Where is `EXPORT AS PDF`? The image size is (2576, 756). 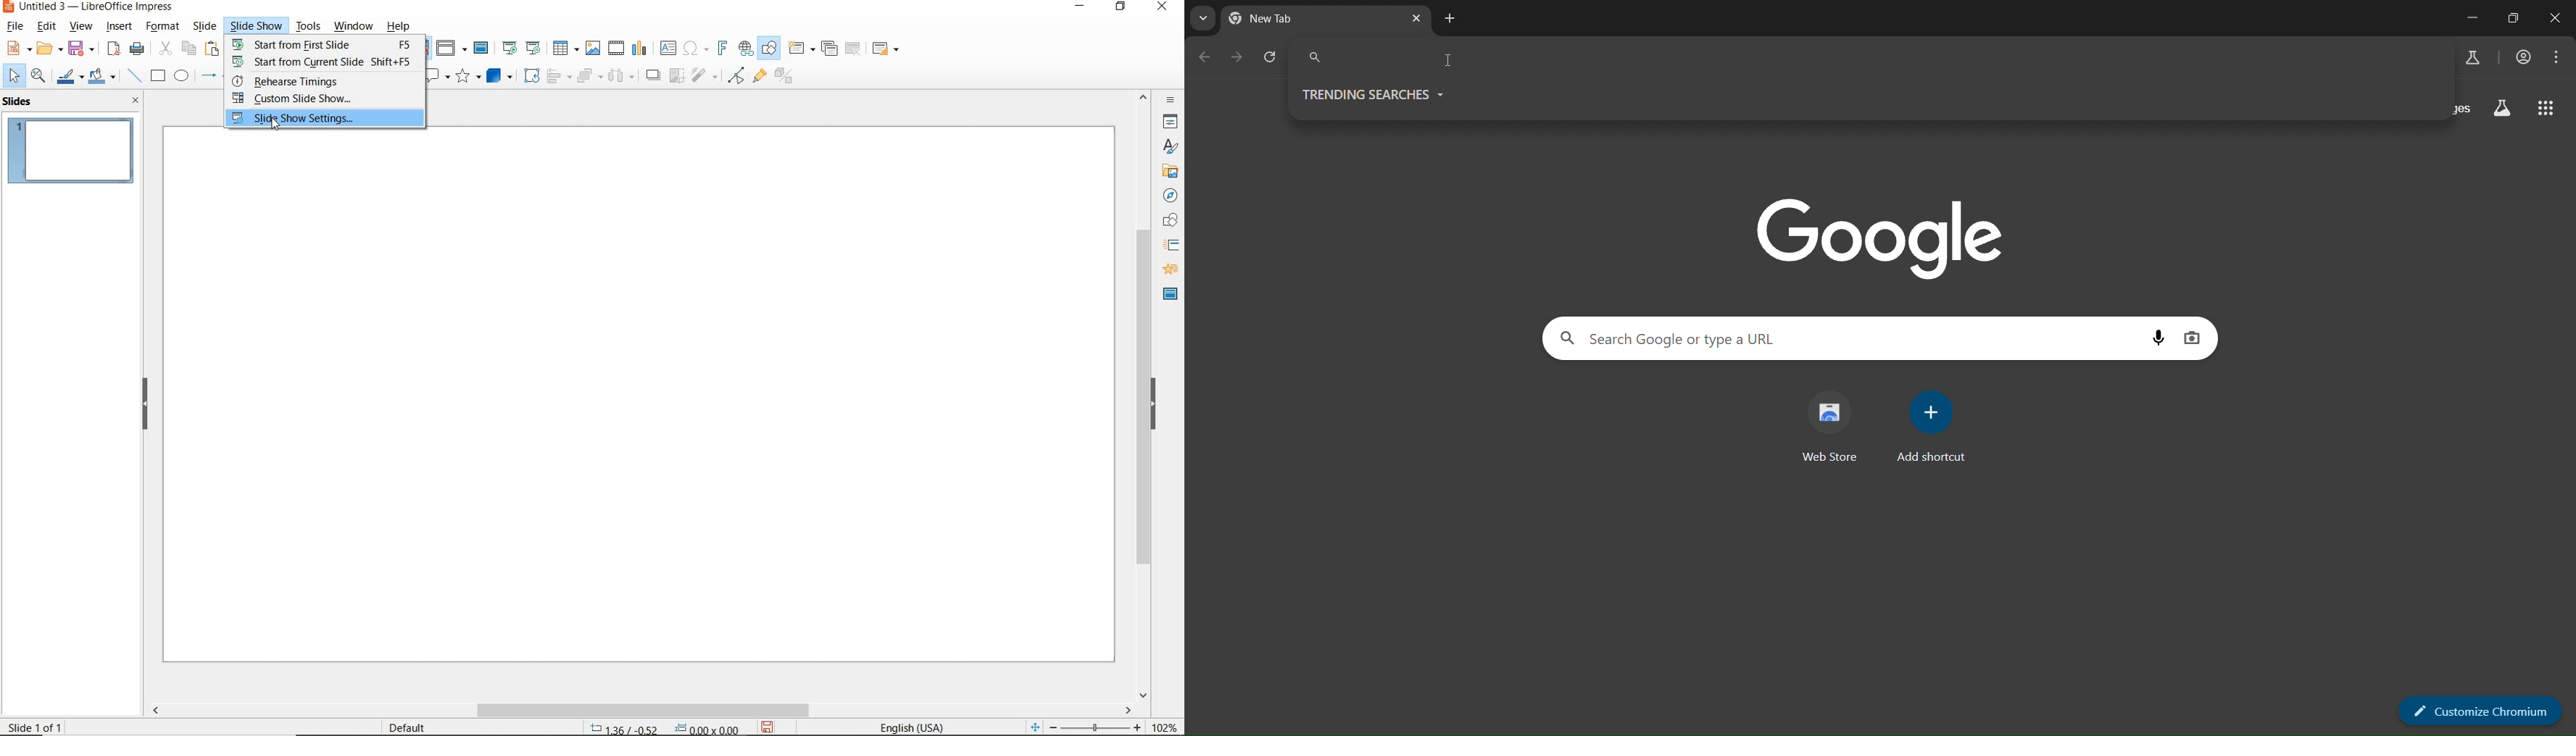
EXPORT AS PDF is located at coordinates (114, 49).